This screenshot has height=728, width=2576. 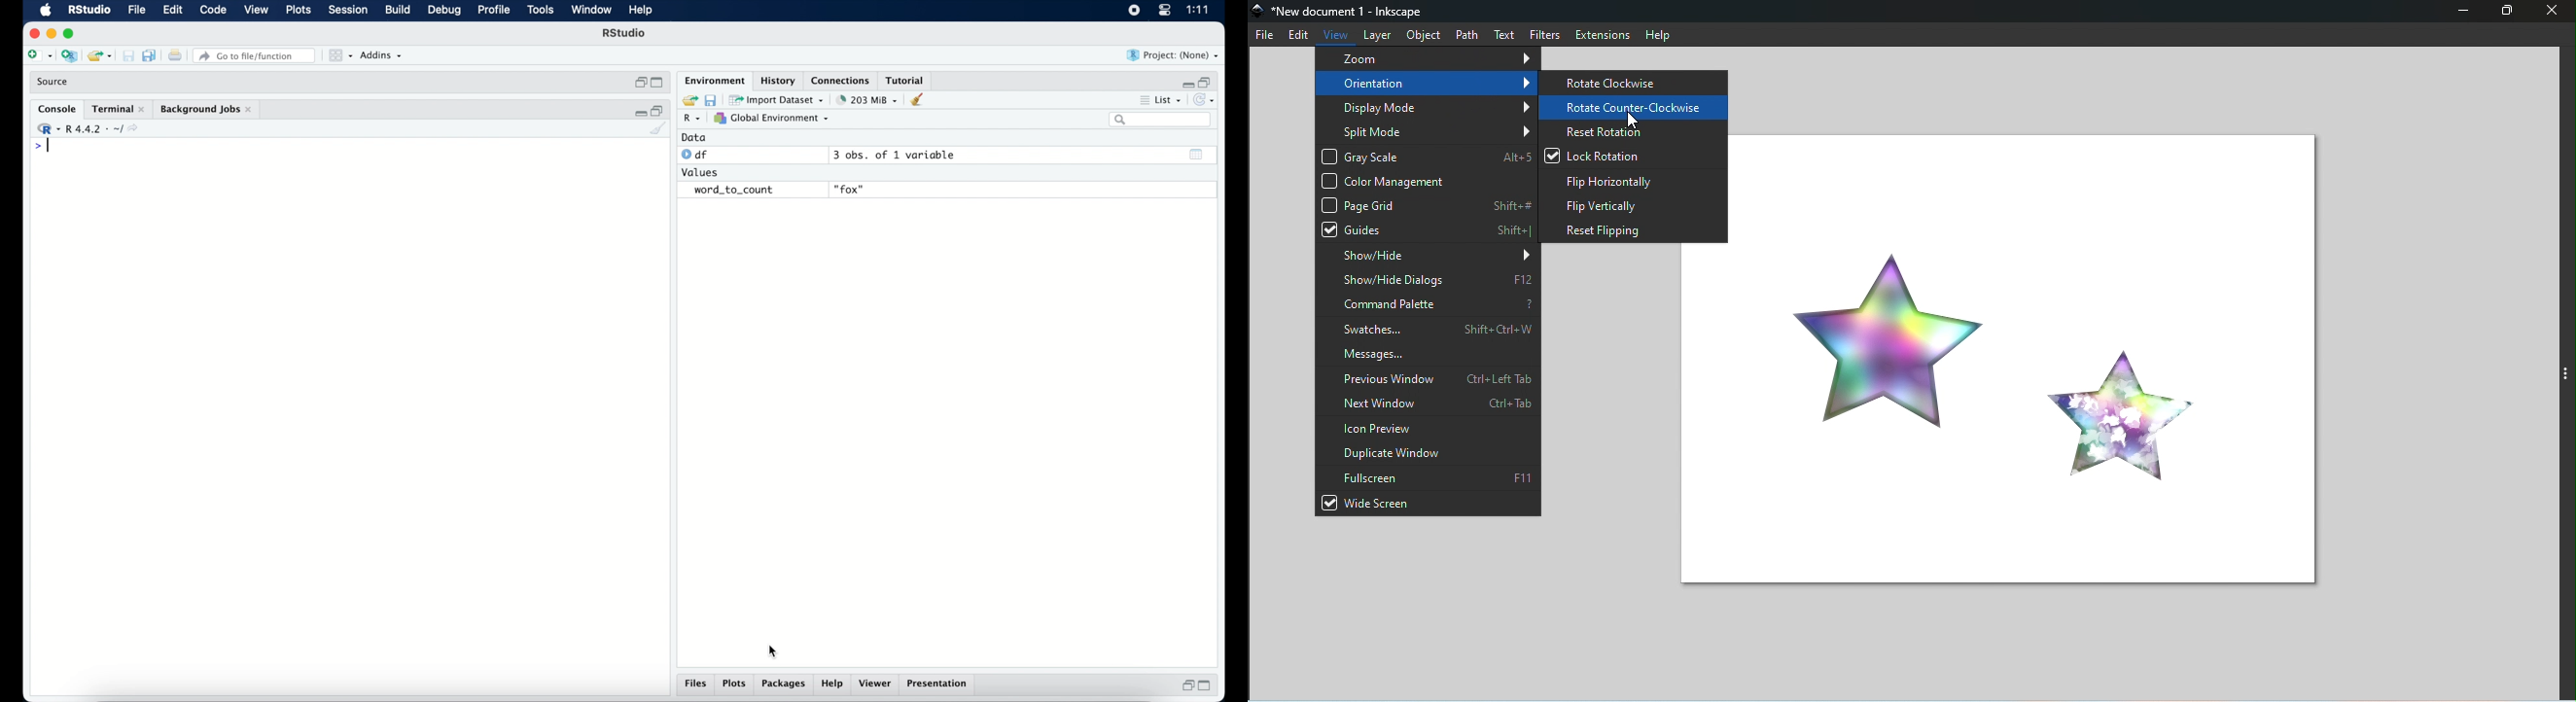 What do you see at coordinates (1600, 34) in the screenshot?
I see `Extensions` at bounding box center [1600, 34].